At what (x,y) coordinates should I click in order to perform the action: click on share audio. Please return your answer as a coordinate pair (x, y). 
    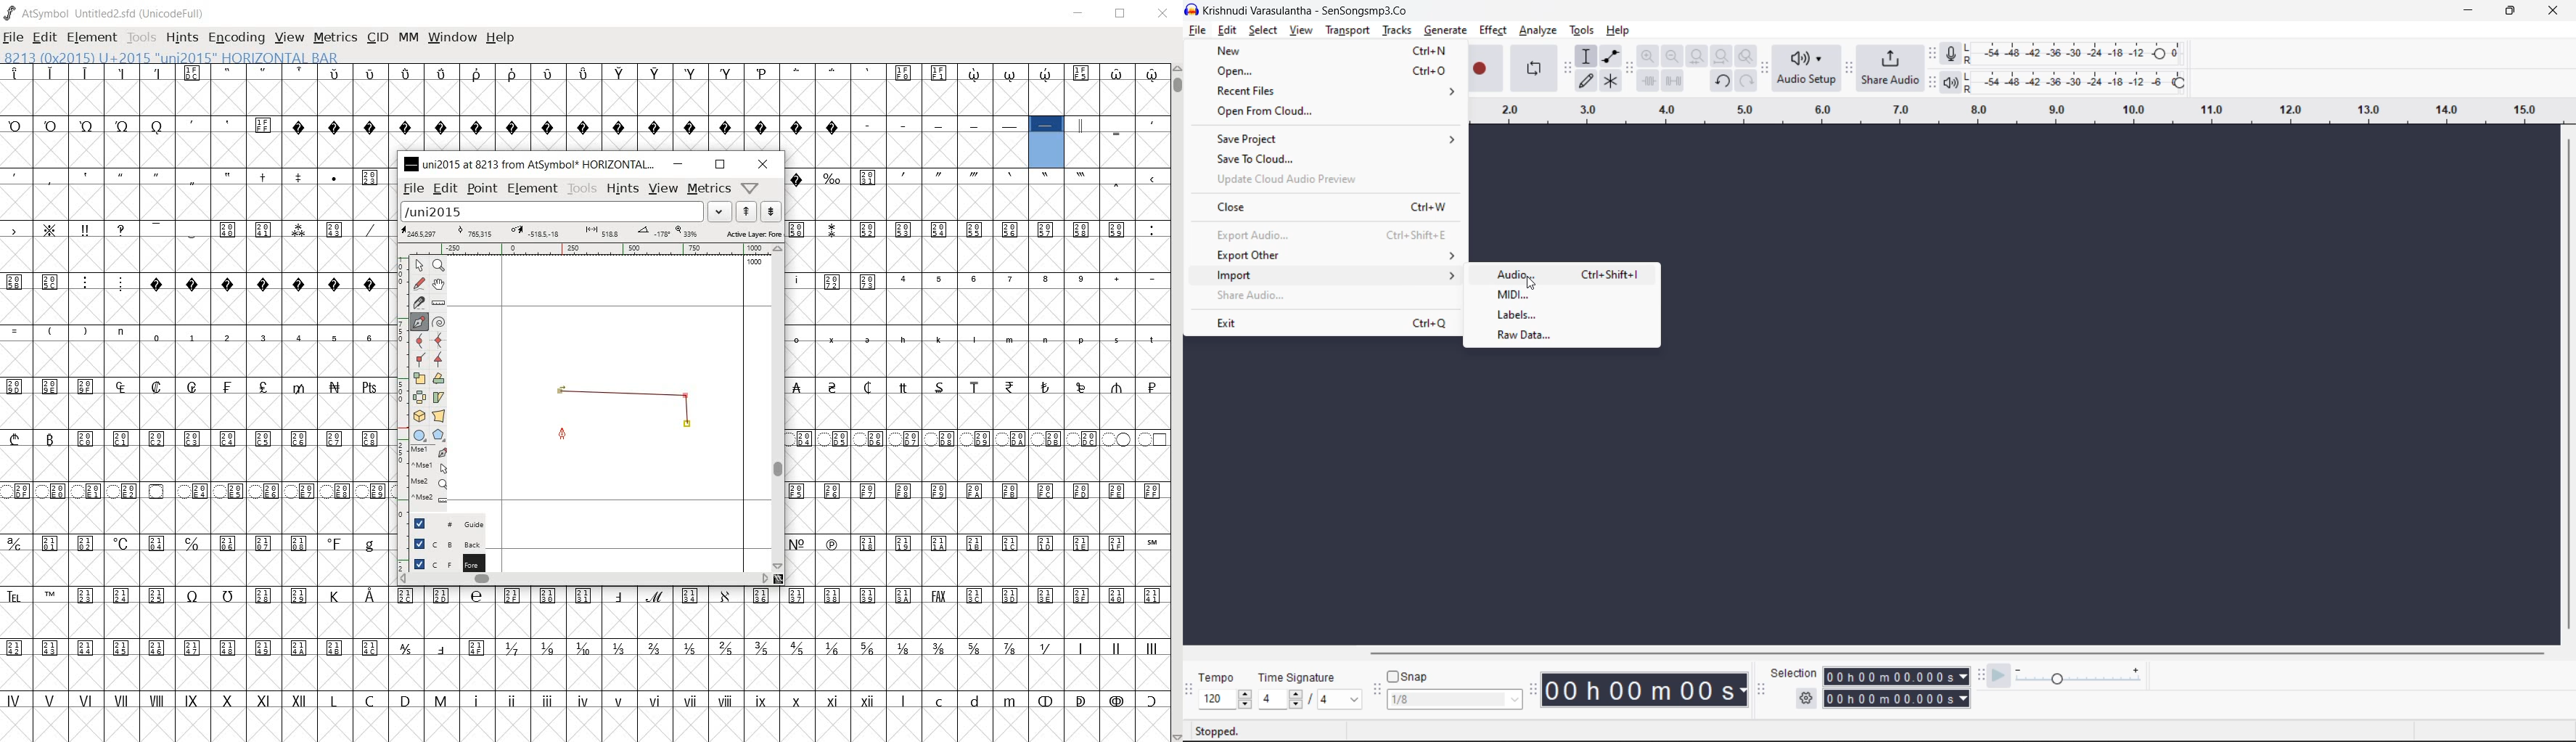
    Looking at the image, I should click on (1891, 67).